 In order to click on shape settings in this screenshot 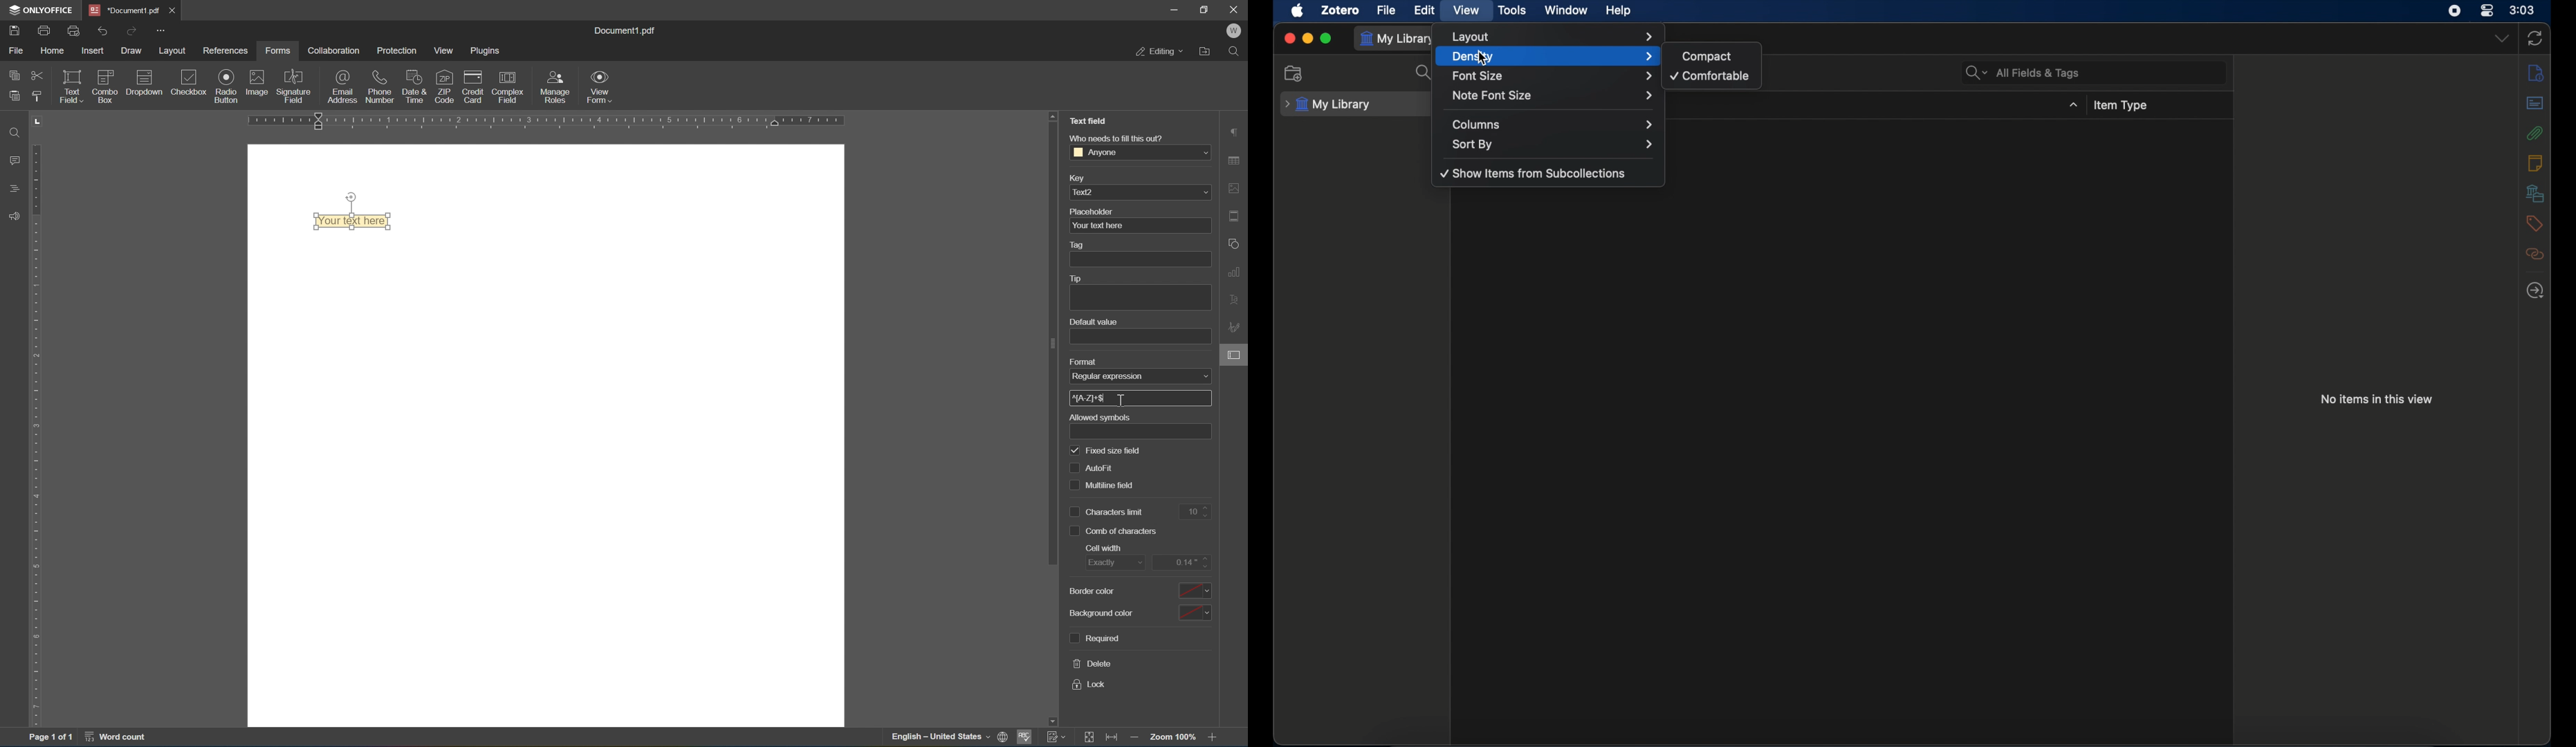, I will do `click(1232, 243)`.